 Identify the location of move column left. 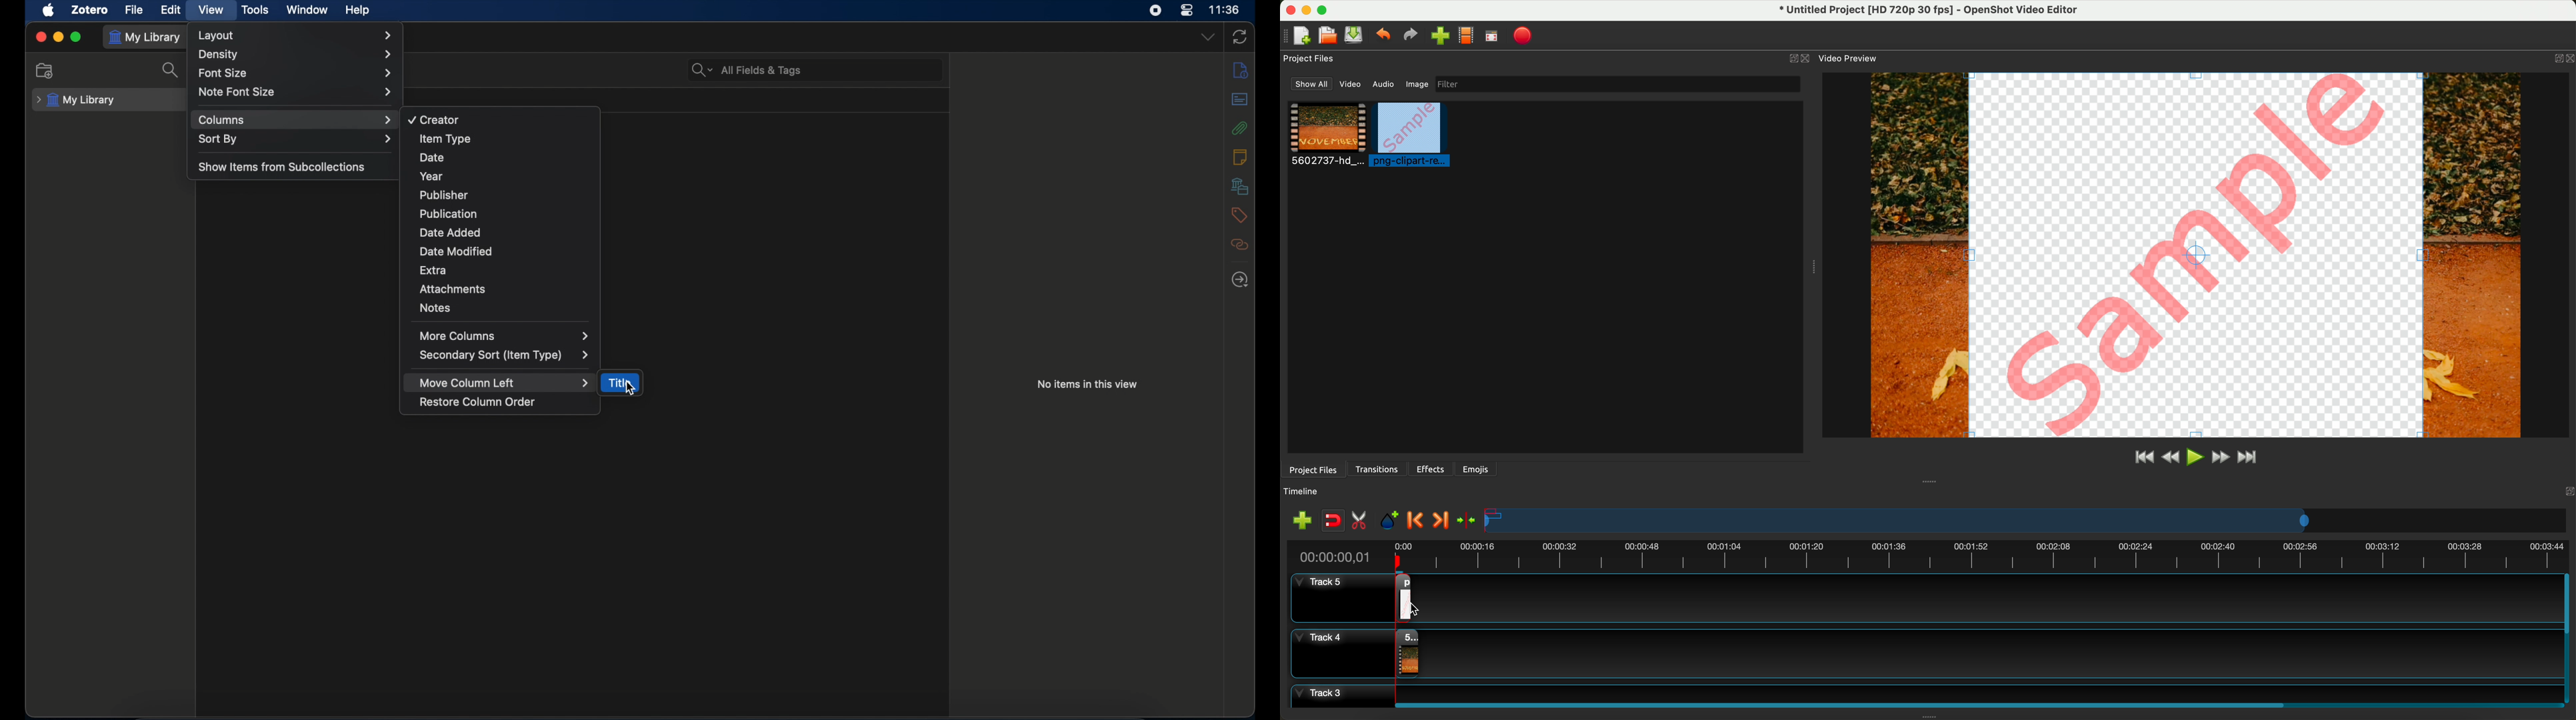
(505, 382).